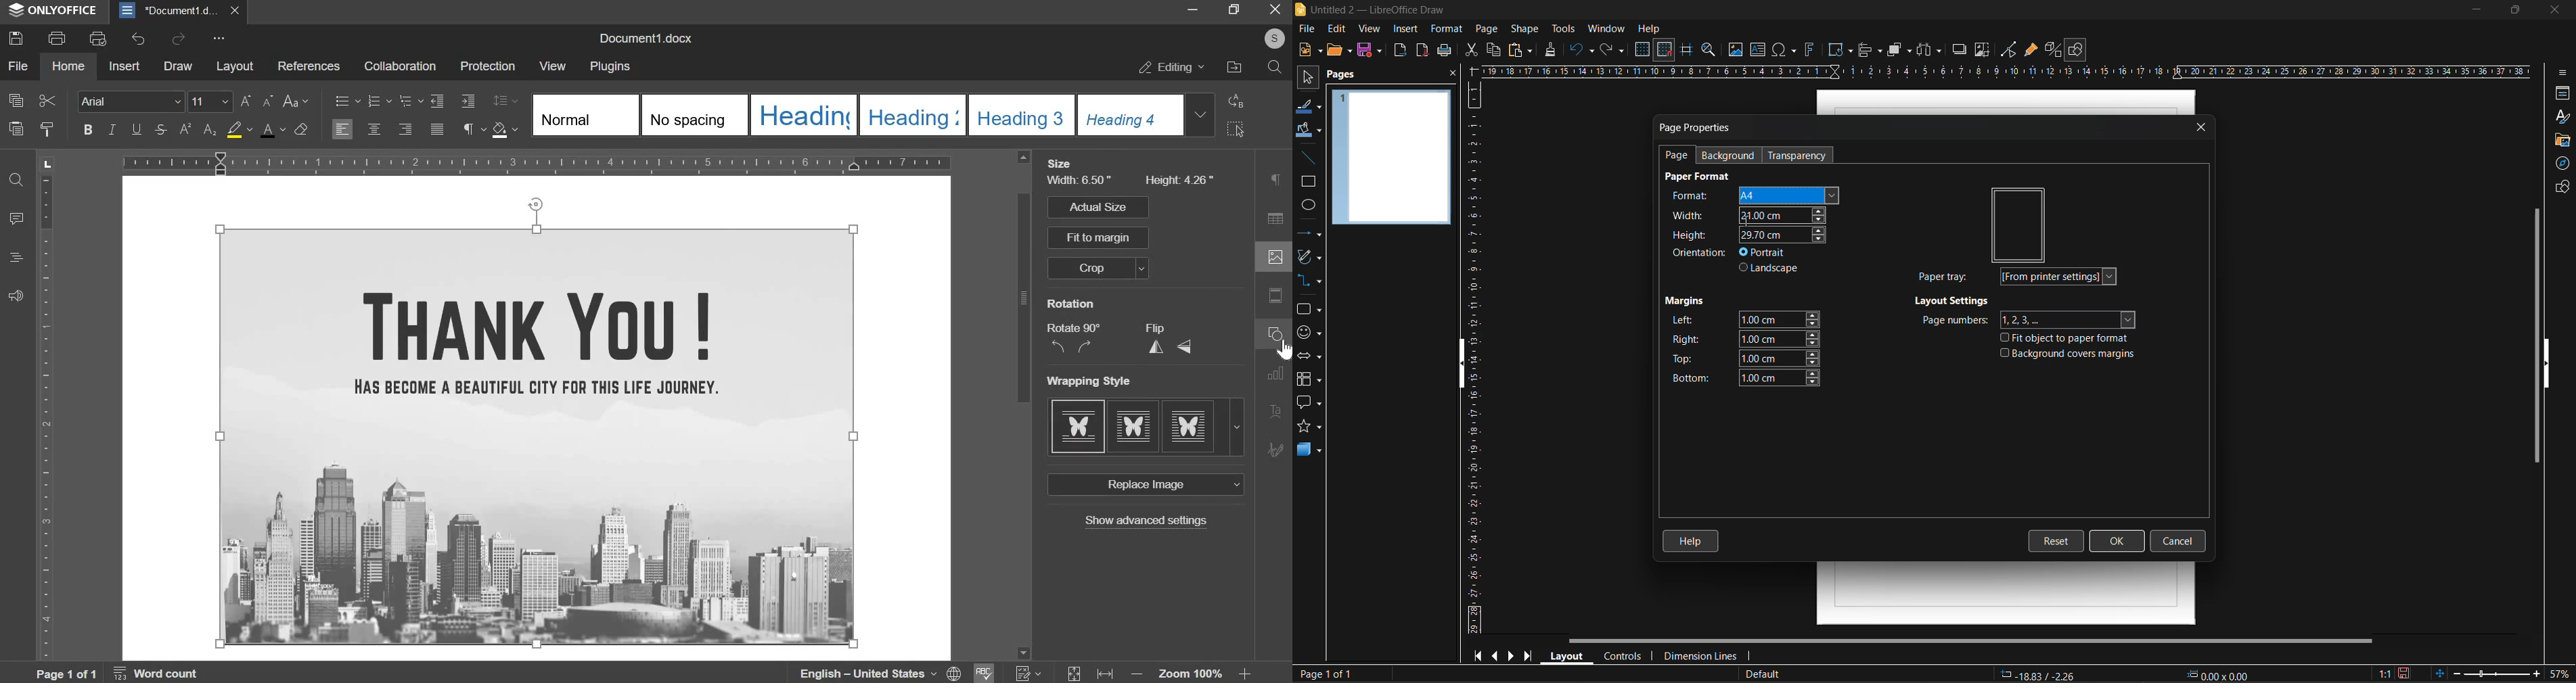 The height and width of the screenshot is (700, 2576). Describe the element at coordinates (507, 100) in the screenshot. I see `line spacing` at that location.